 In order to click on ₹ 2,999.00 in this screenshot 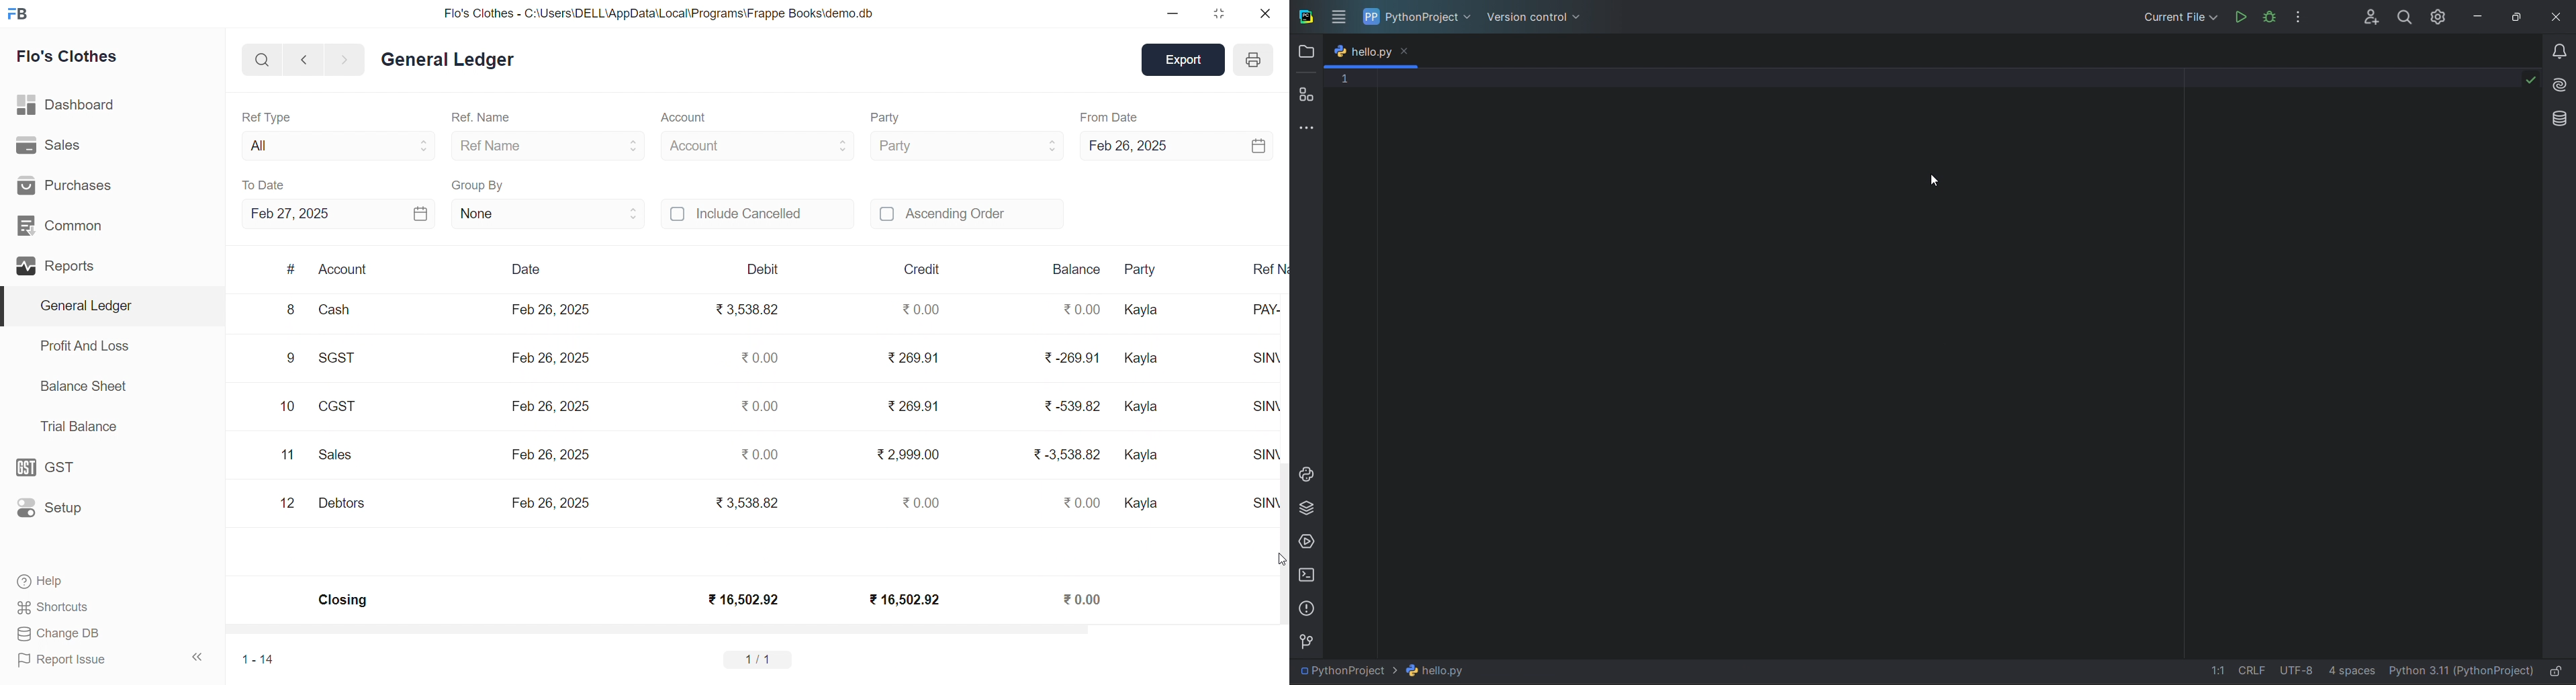, I will do `click(911, 454)`.